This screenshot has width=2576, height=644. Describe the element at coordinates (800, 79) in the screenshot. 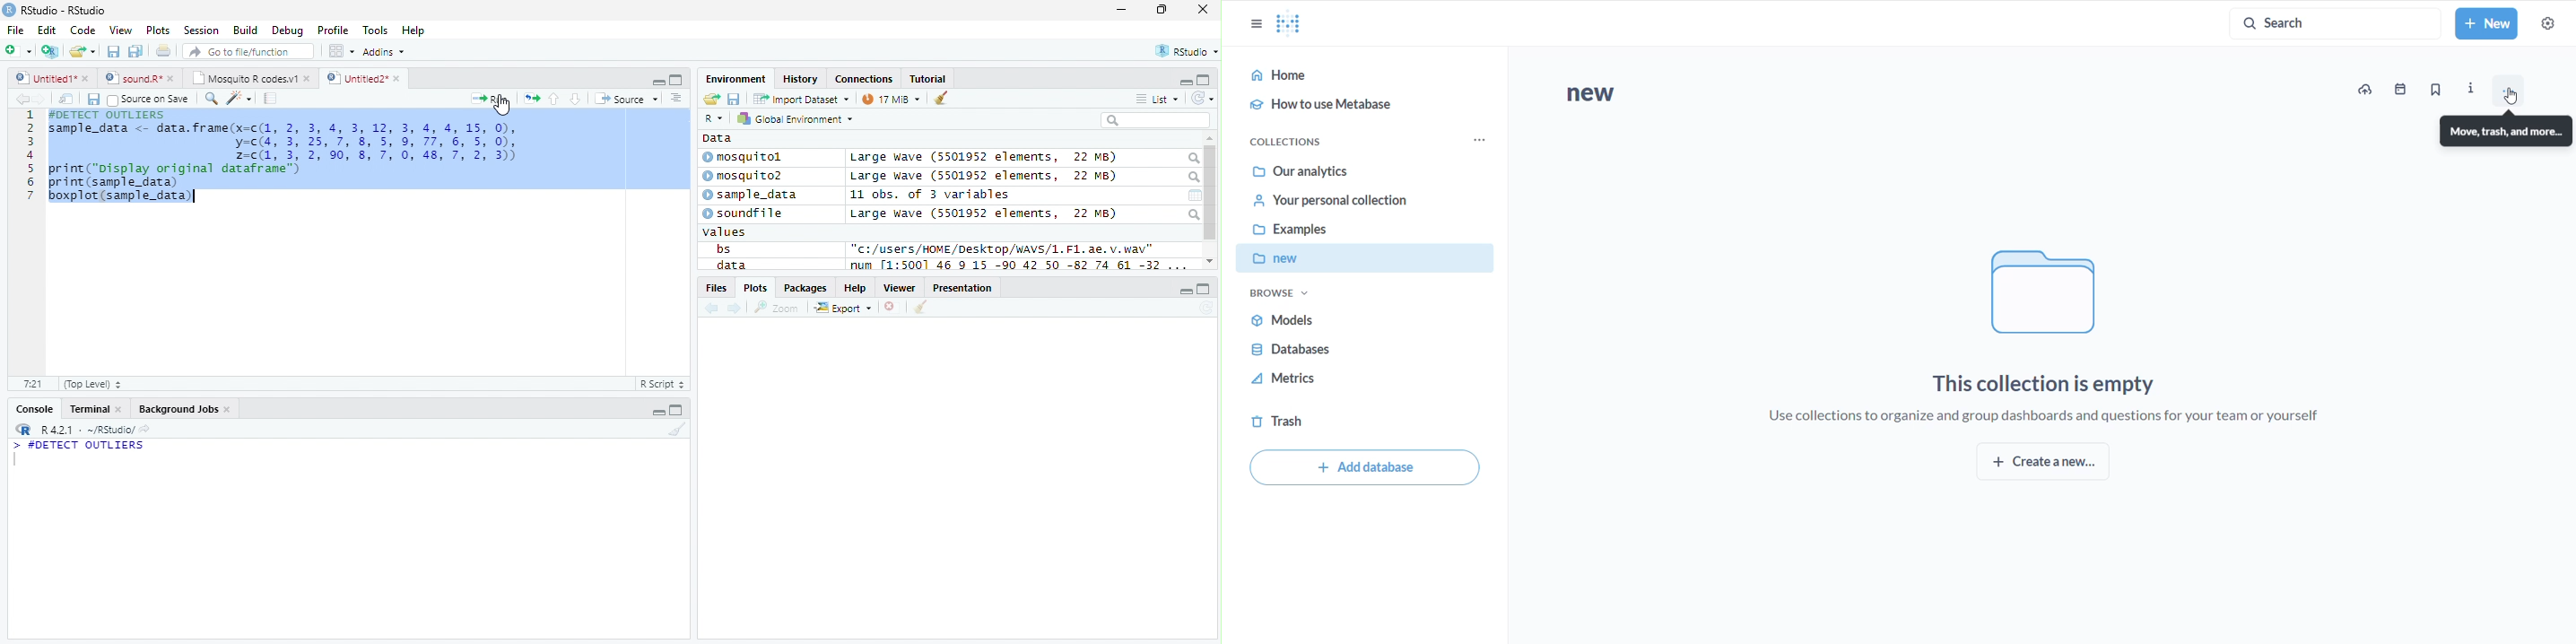

I see `History` at that location.